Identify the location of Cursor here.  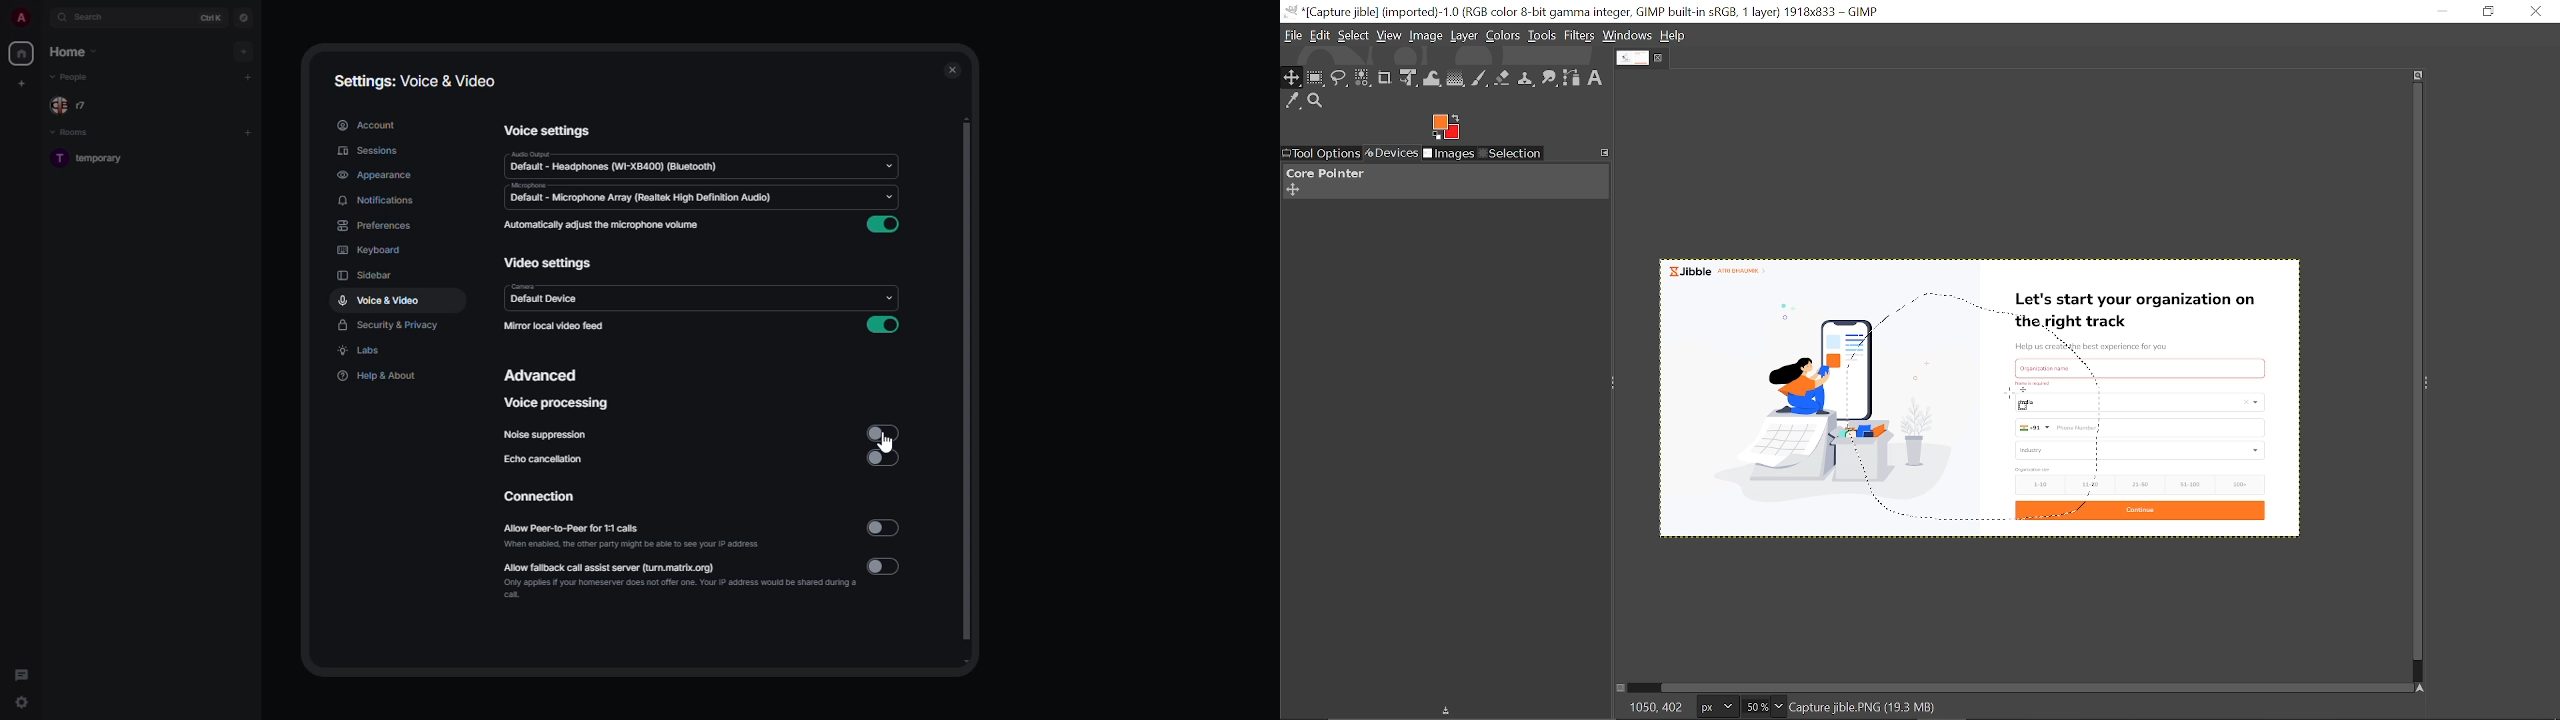
(2010, 394).